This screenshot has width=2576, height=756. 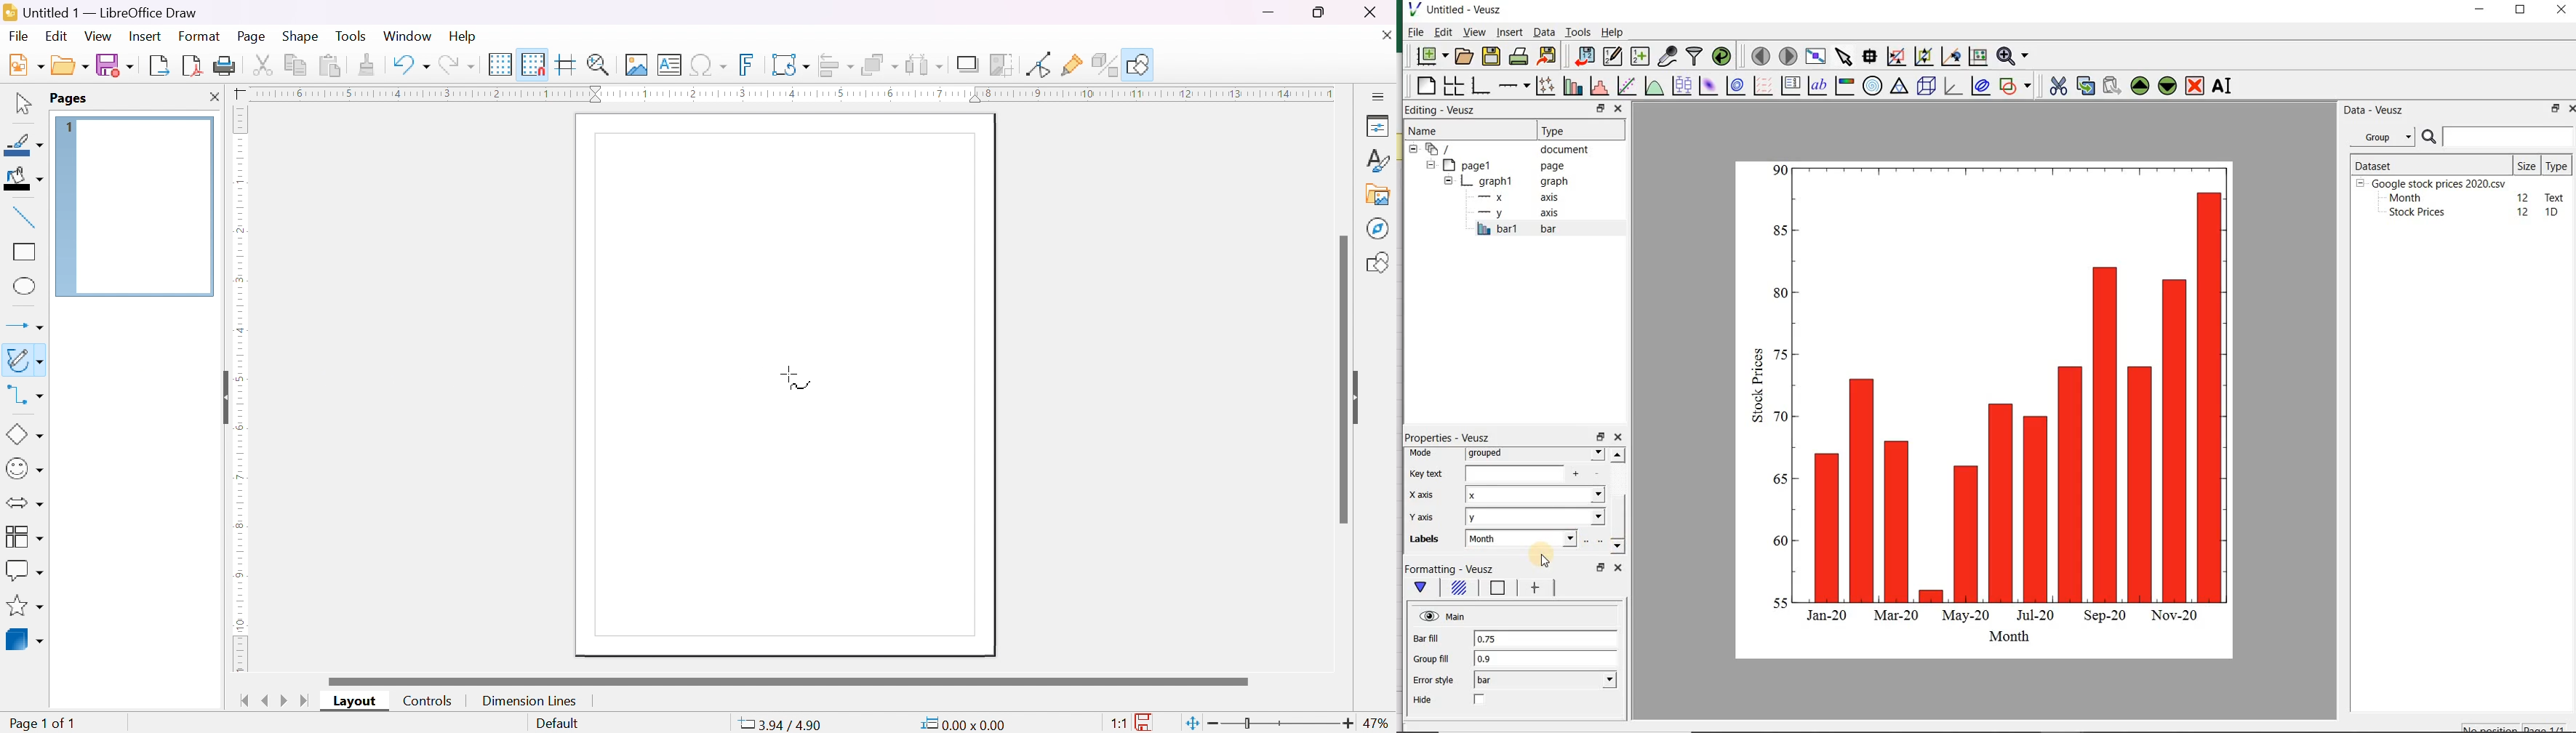 I want to click on main formatting, so click(x=1422, y=587).